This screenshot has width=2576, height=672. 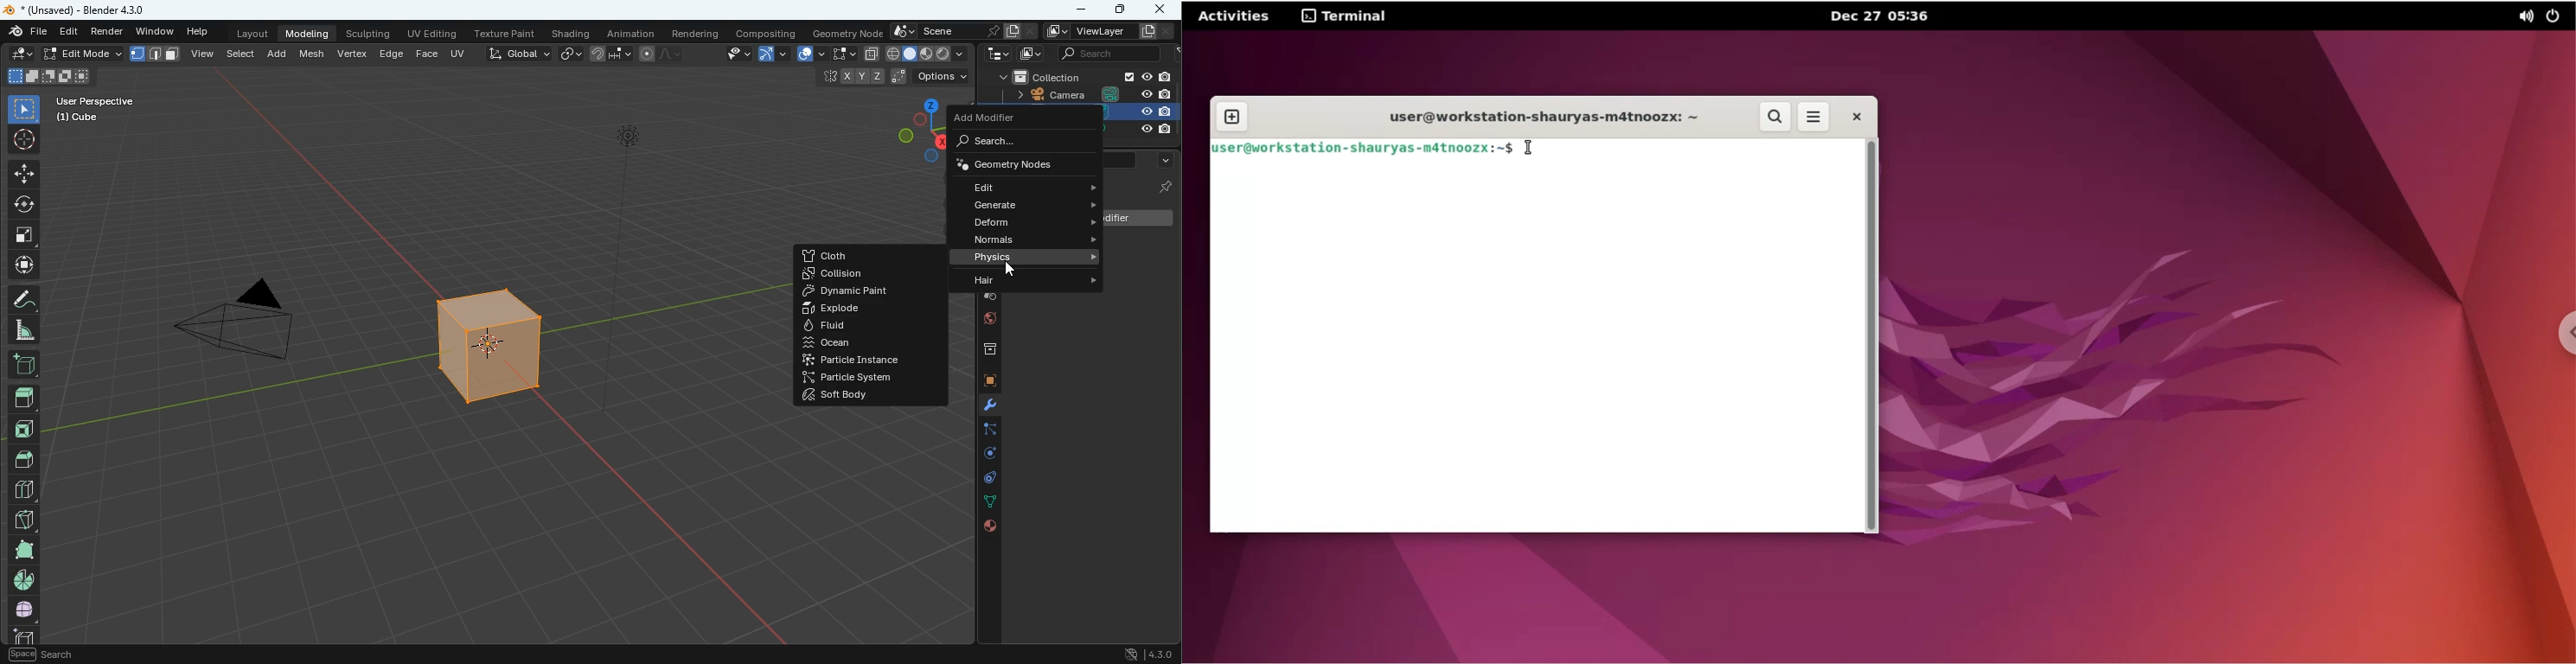 I want to click on arc, so click(x=771, y=55).